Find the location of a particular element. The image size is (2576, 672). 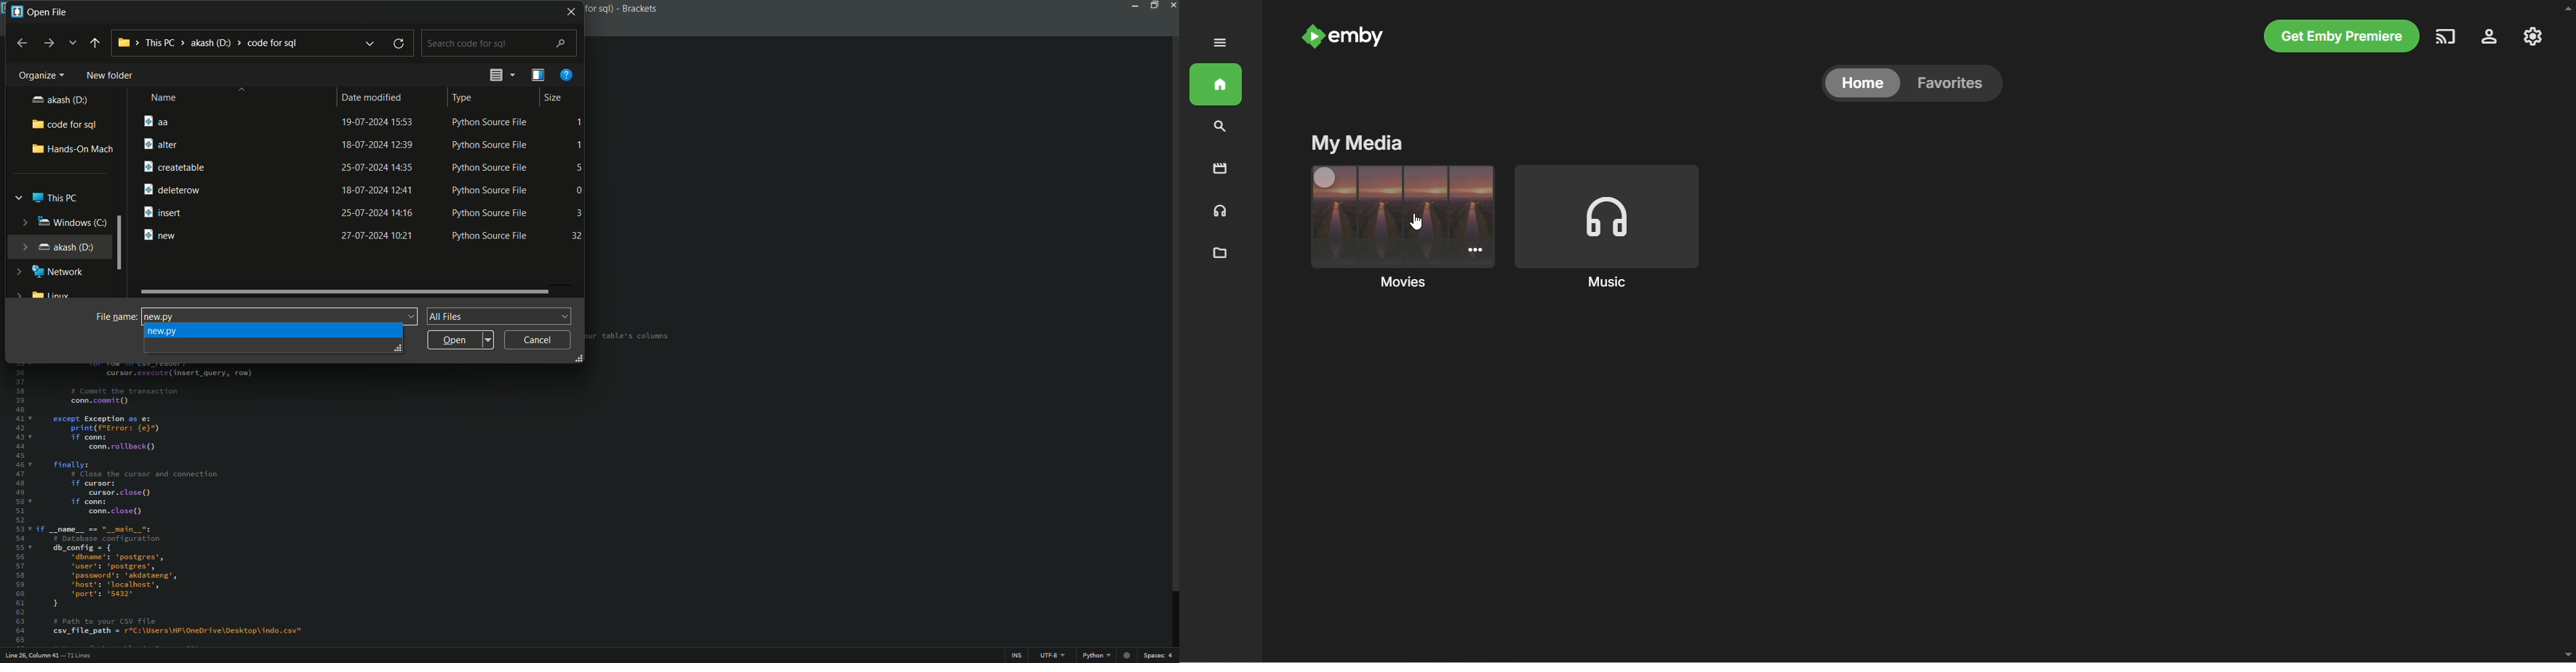

line numbers is located at coordinates (17, 506).